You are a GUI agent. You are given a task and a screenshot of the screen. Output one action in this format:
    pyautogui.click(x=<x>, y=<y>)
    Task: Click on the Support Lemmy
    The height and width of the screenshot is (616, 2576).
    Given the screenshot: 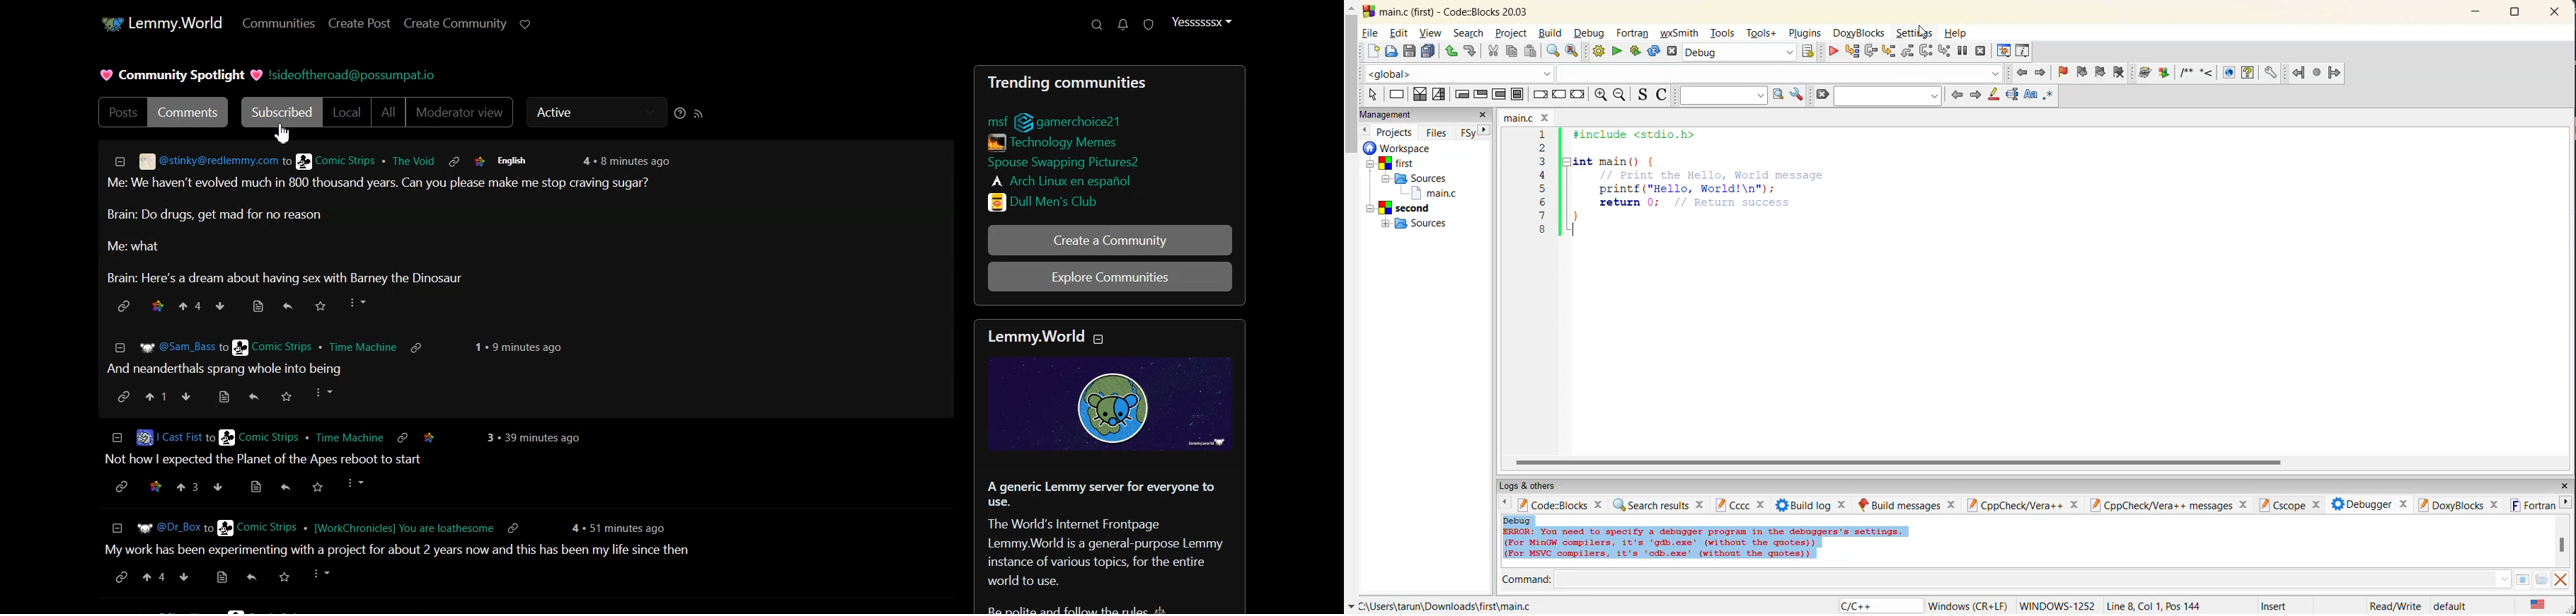 What is the action you would take?
    pyautogui.click(x=526, y=23)
    